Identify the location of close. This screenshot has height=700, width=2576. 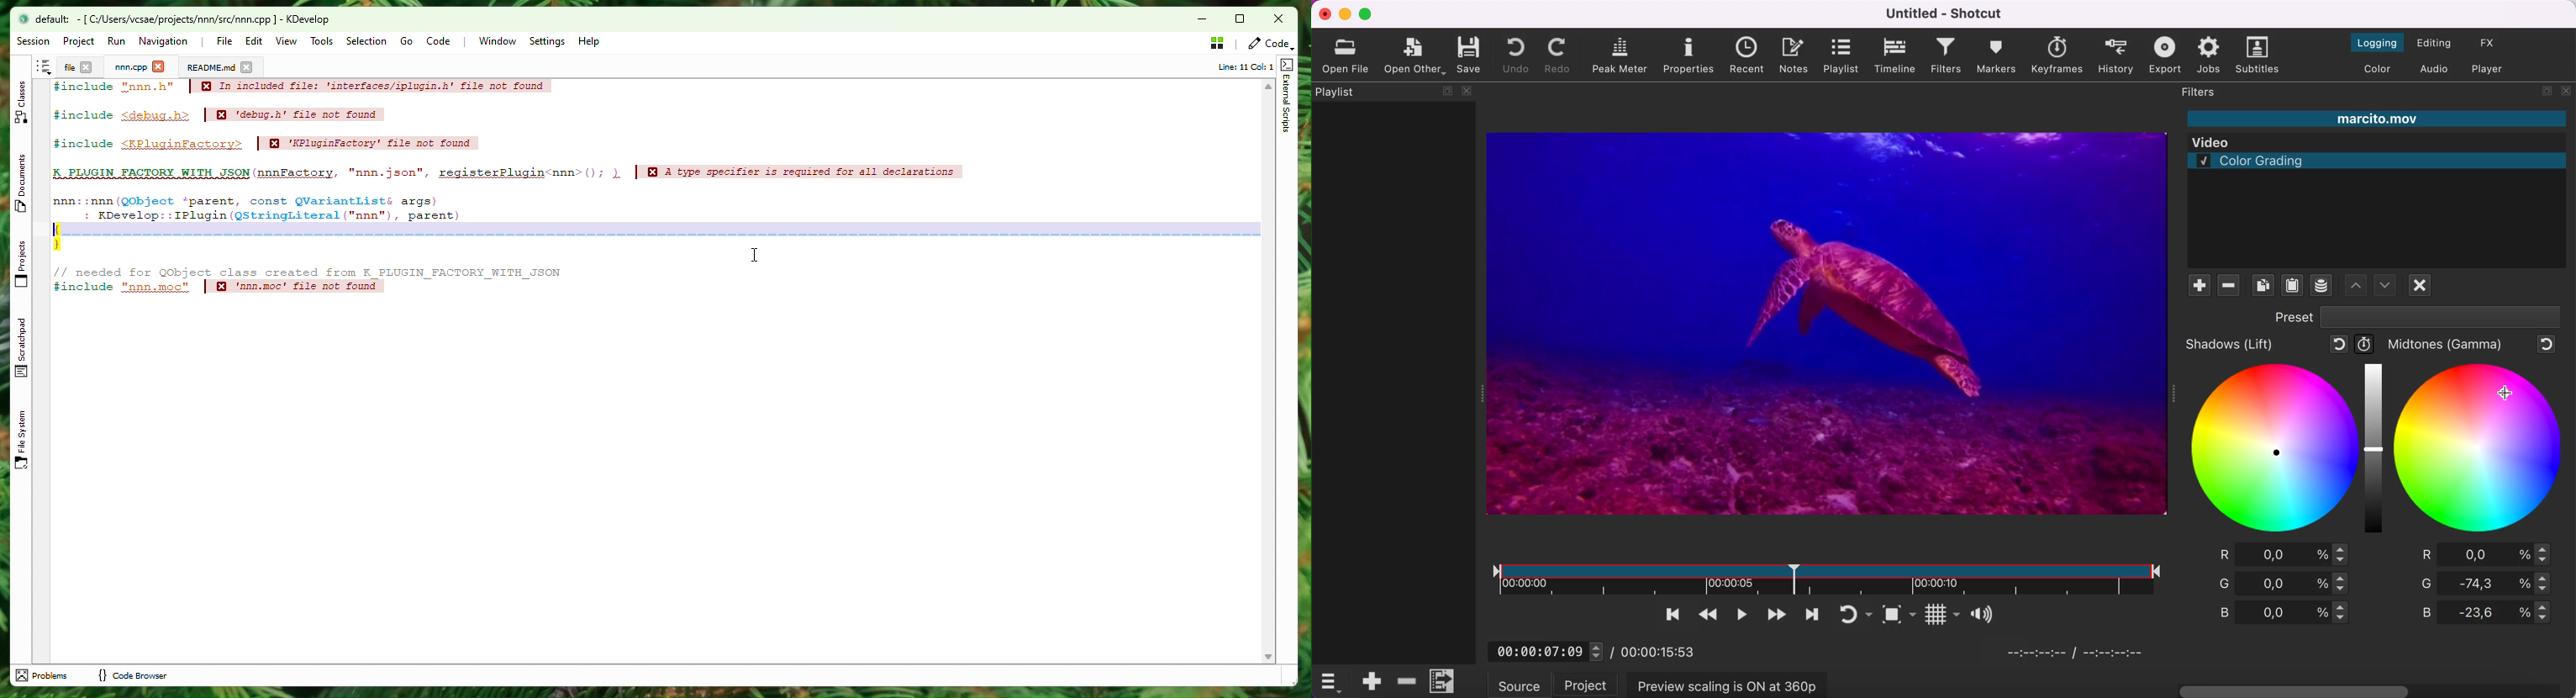
(2567, 94).